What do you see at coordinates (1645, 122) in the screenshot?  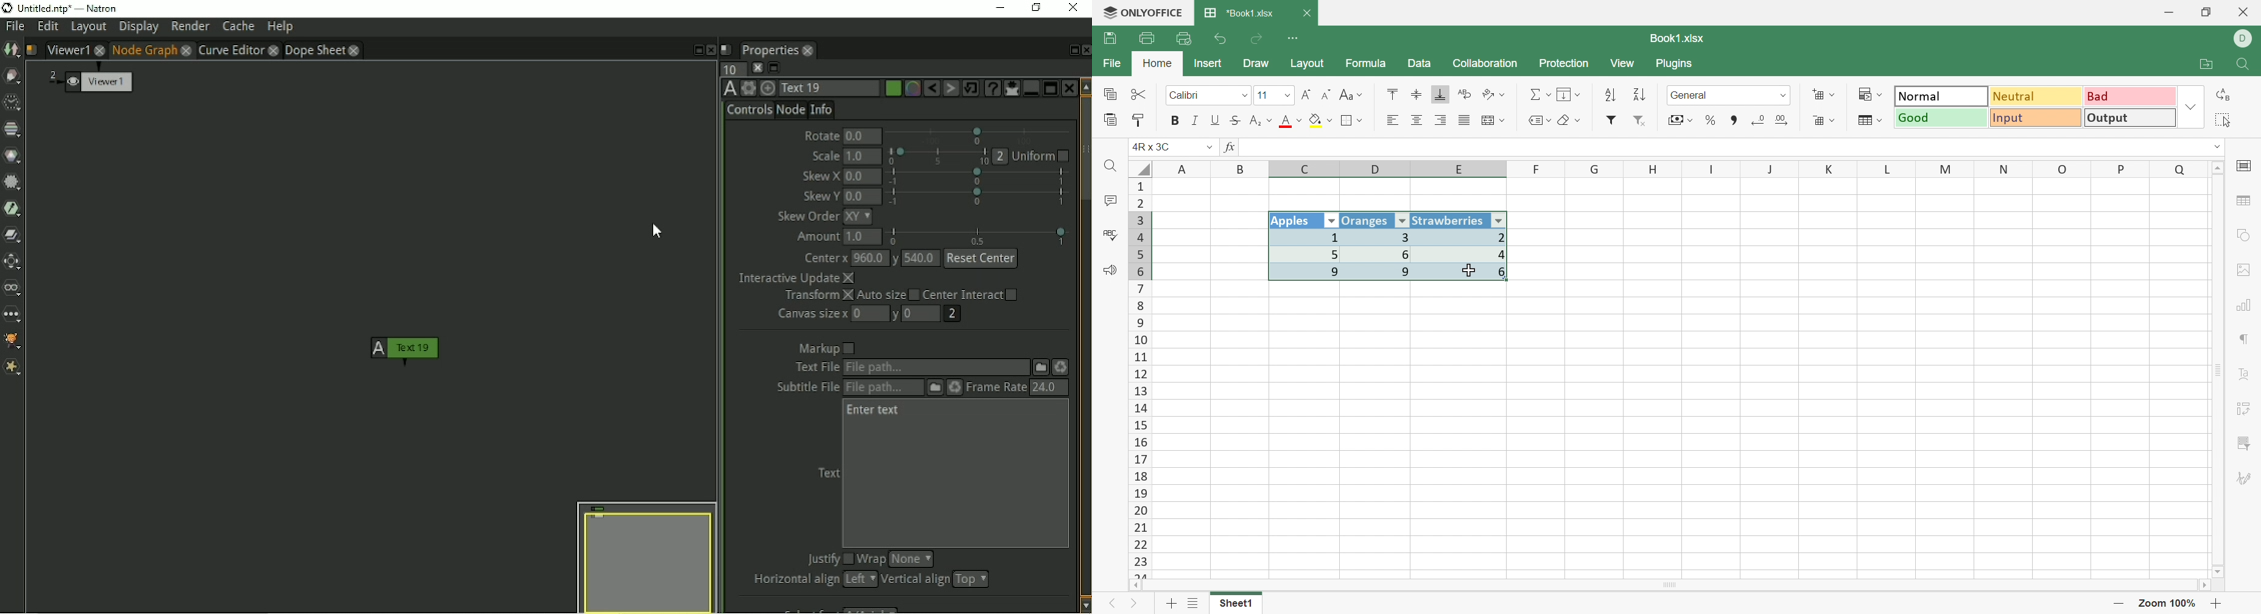 I see `Remove filter` at bounding box center [1645, 122].